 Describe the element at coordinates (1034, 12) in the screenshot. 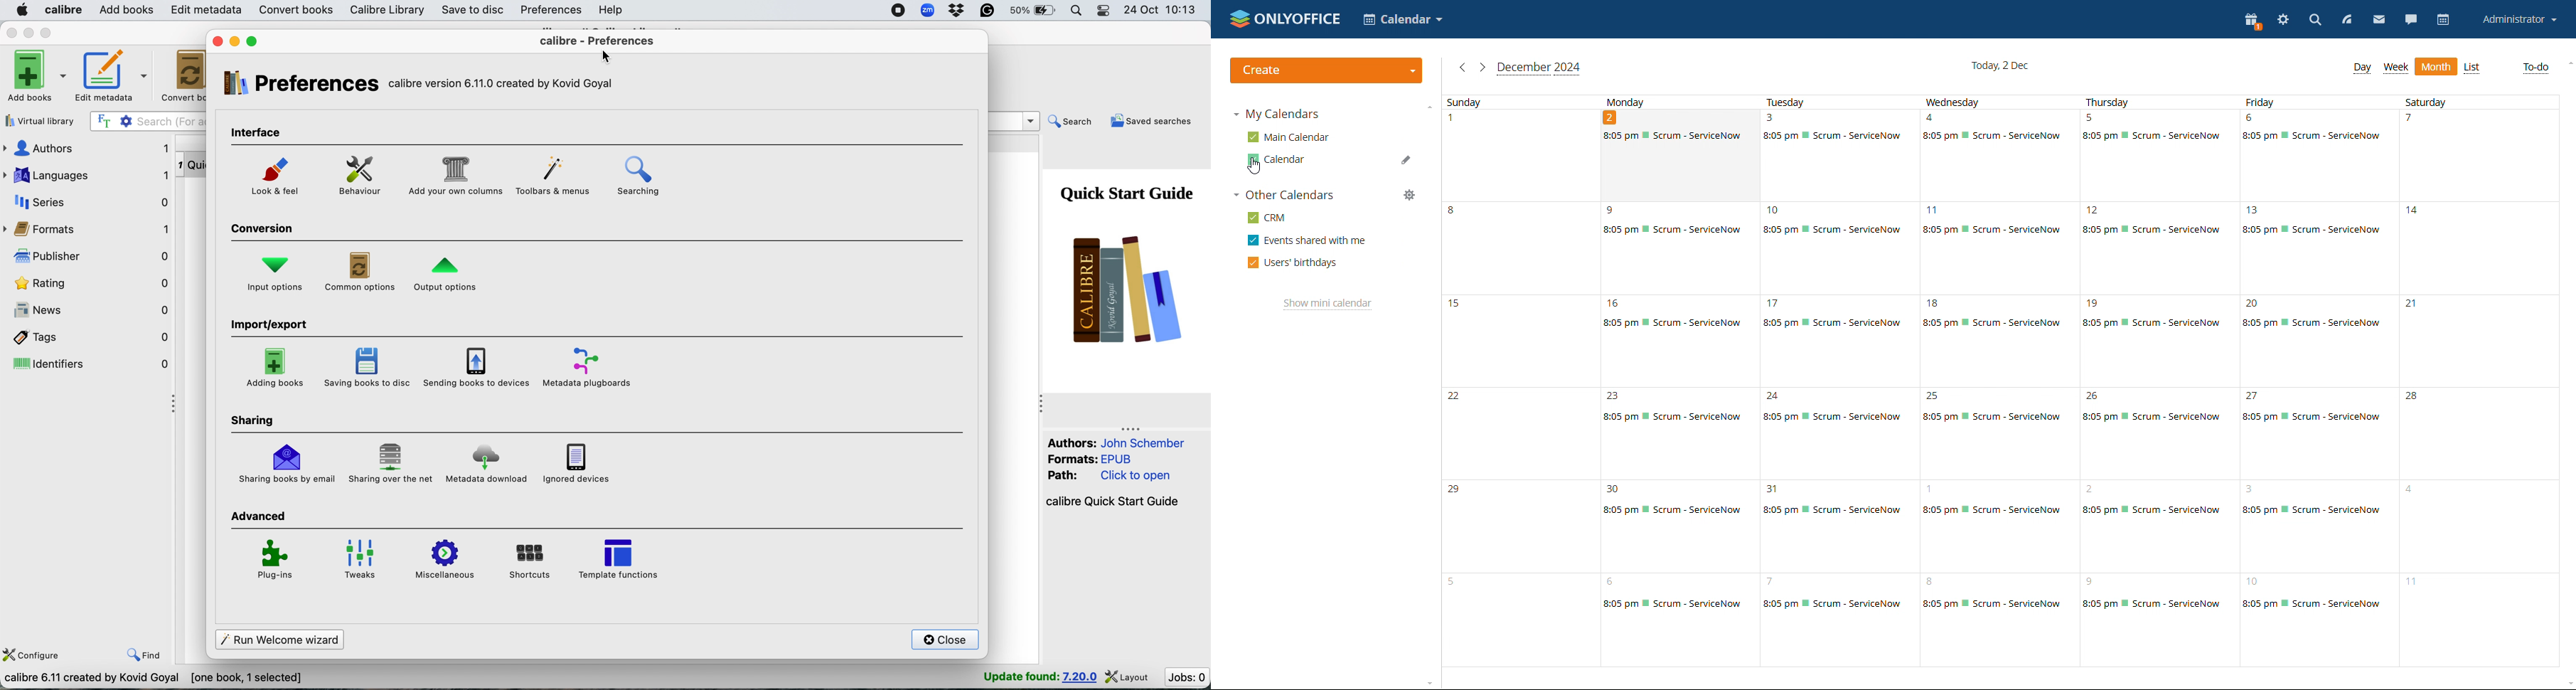

I see `battery` at that location.